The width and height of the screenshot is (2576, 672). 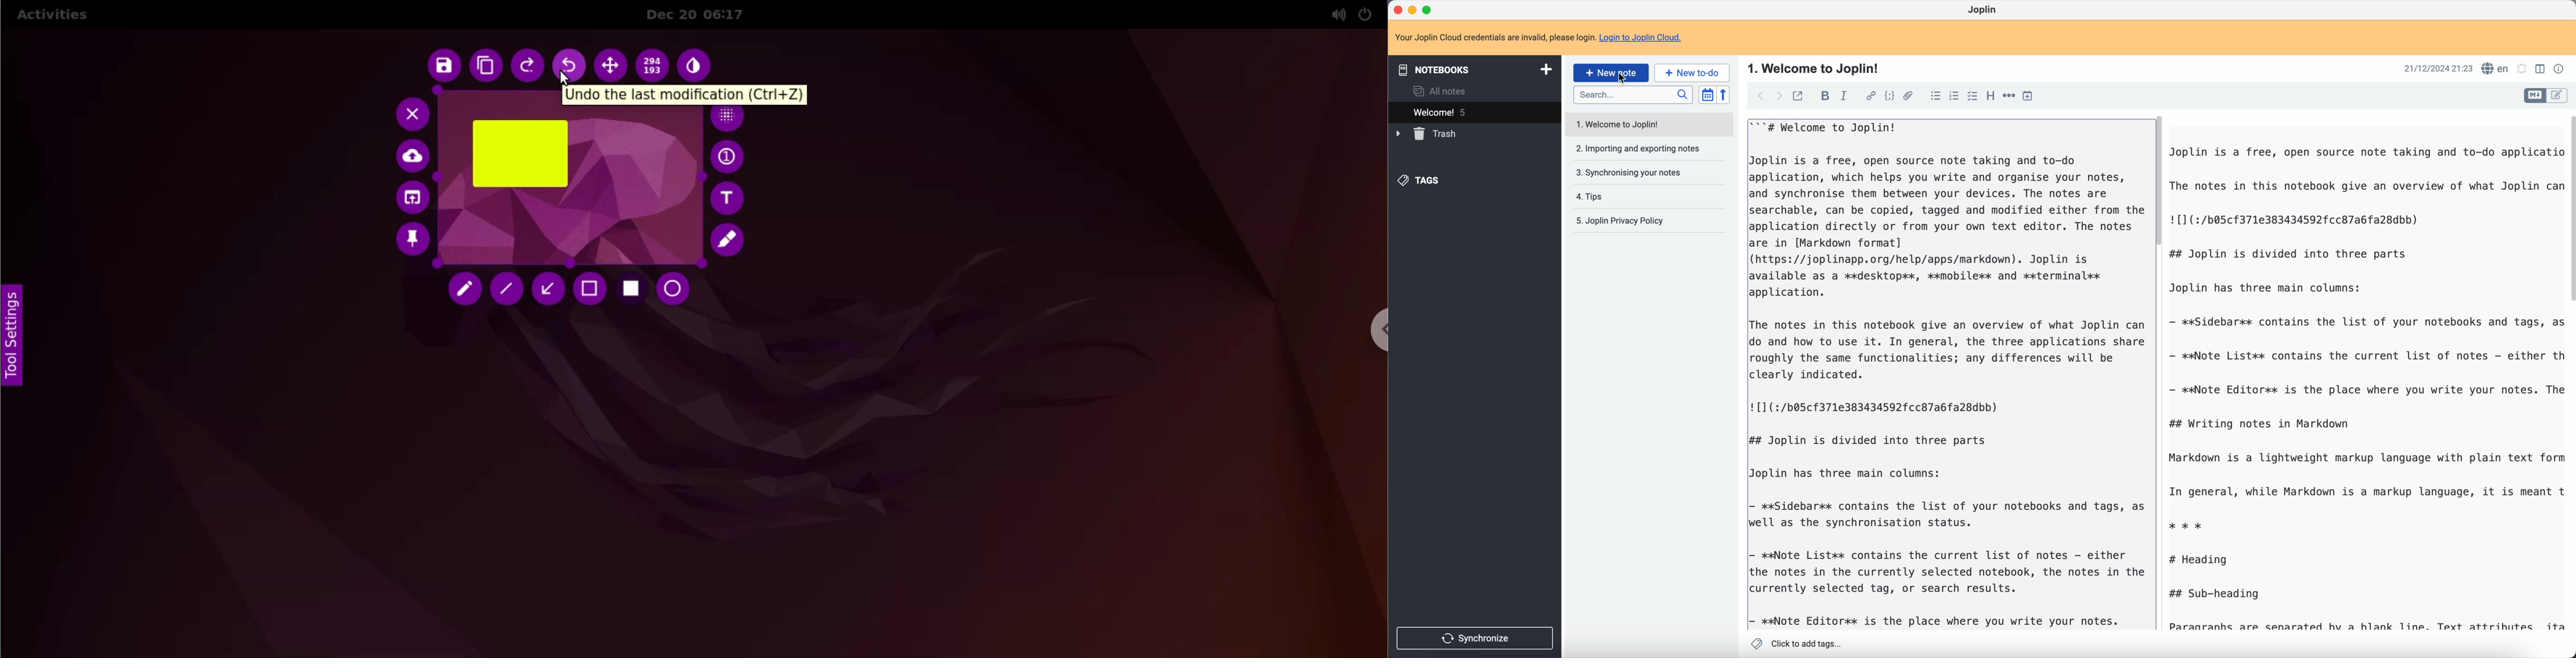 What do you see at coordinates (1476, 639) in the screenshot?
I see `synchronize` at bounding box center [1476, 639].